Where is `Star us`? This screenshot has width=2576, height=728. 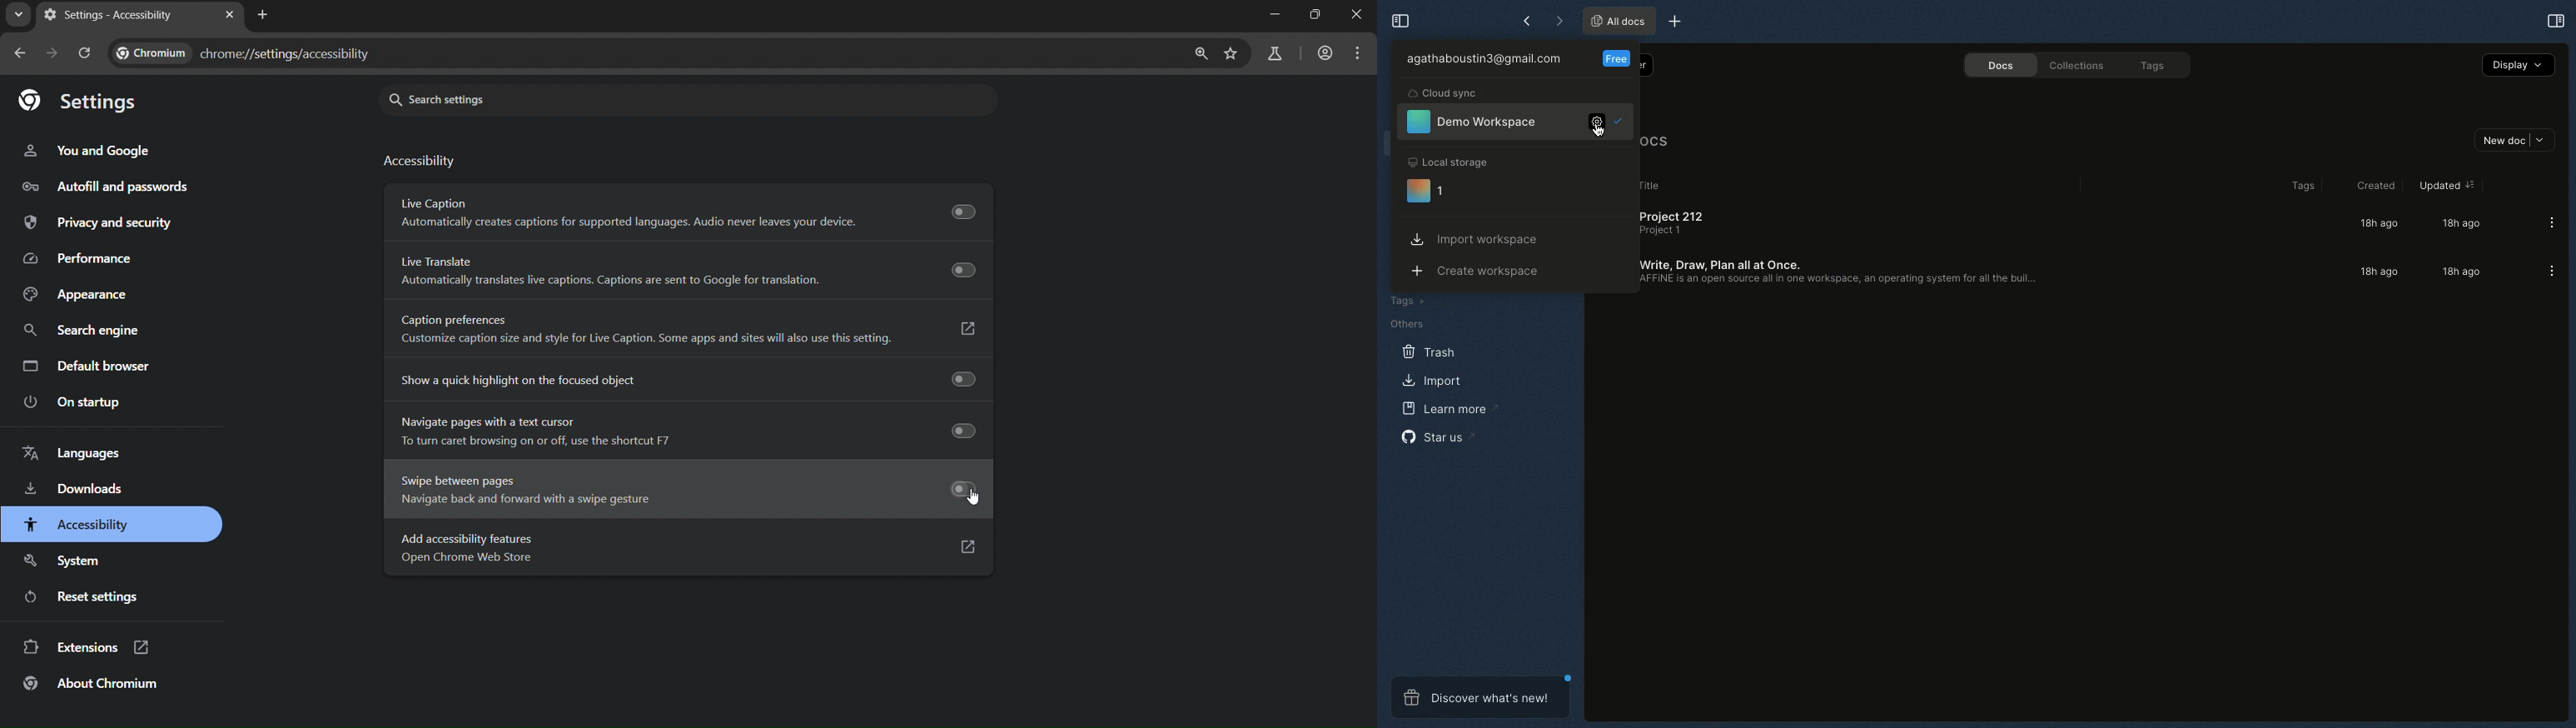 Star us is located at coordinates (1437, 436).